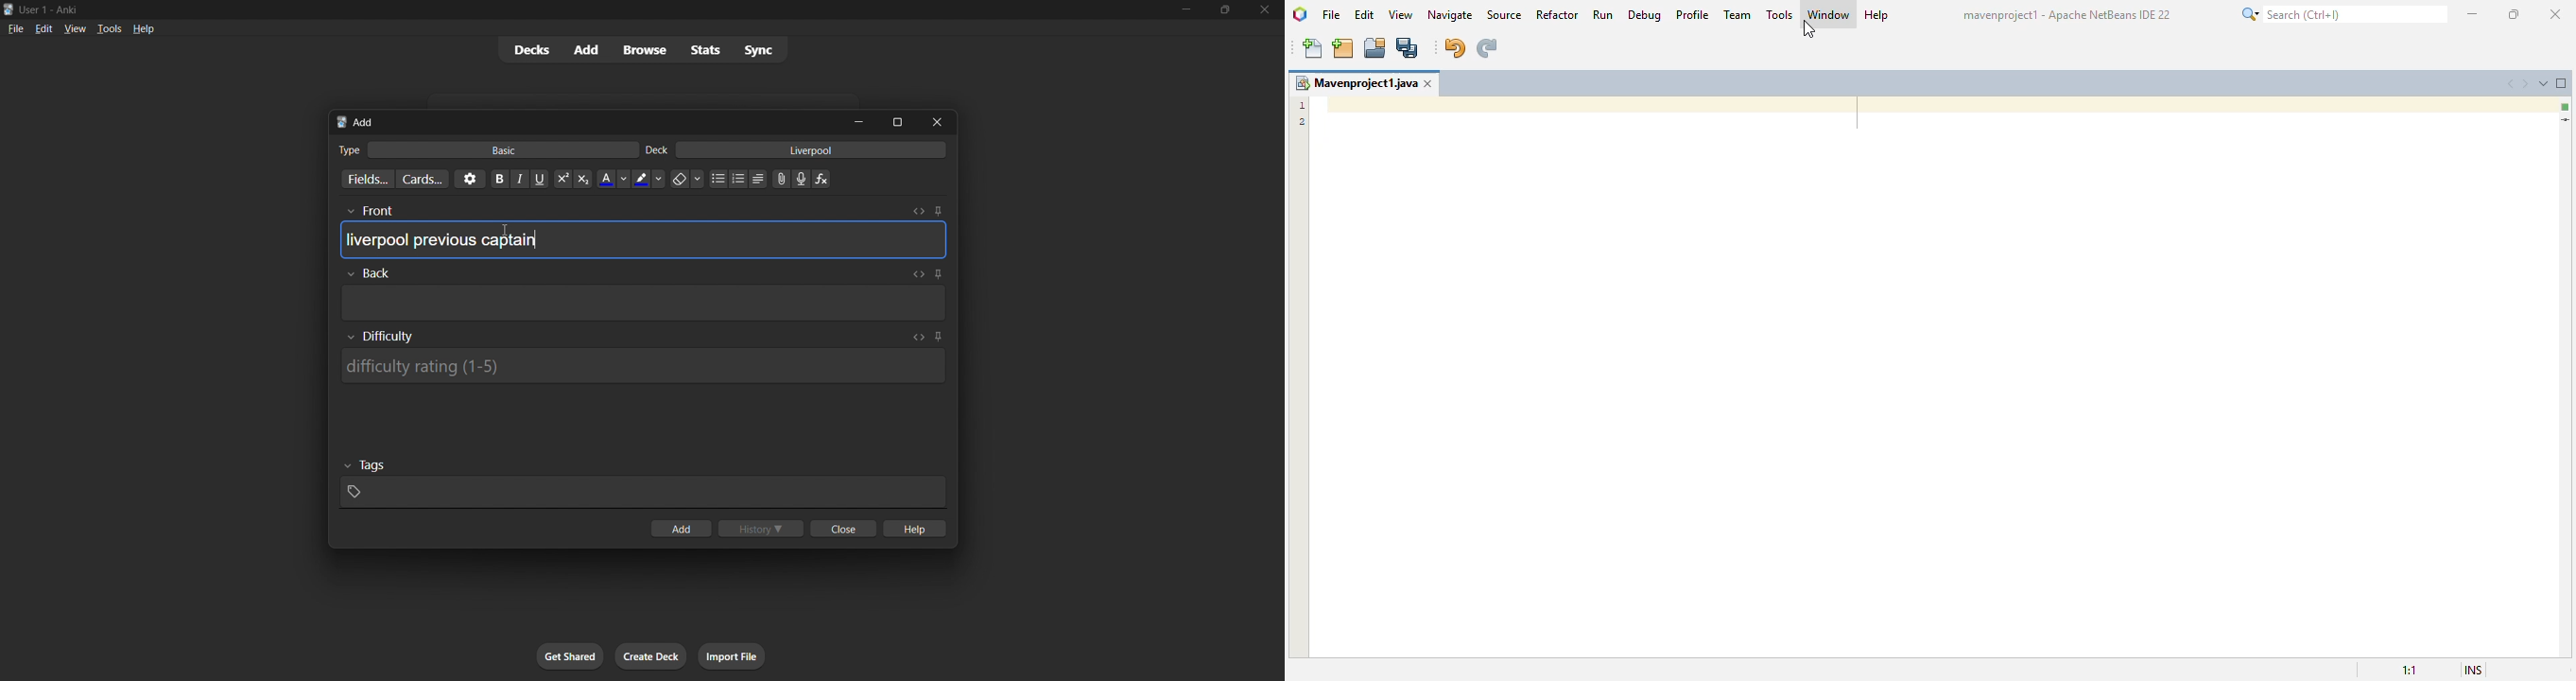 Image resolution: width=2576 pixels, height=700 pixels. What do you see at coordinates (642, 49) in the screenshot?
I see `browse` at bounding box center [642, 49].